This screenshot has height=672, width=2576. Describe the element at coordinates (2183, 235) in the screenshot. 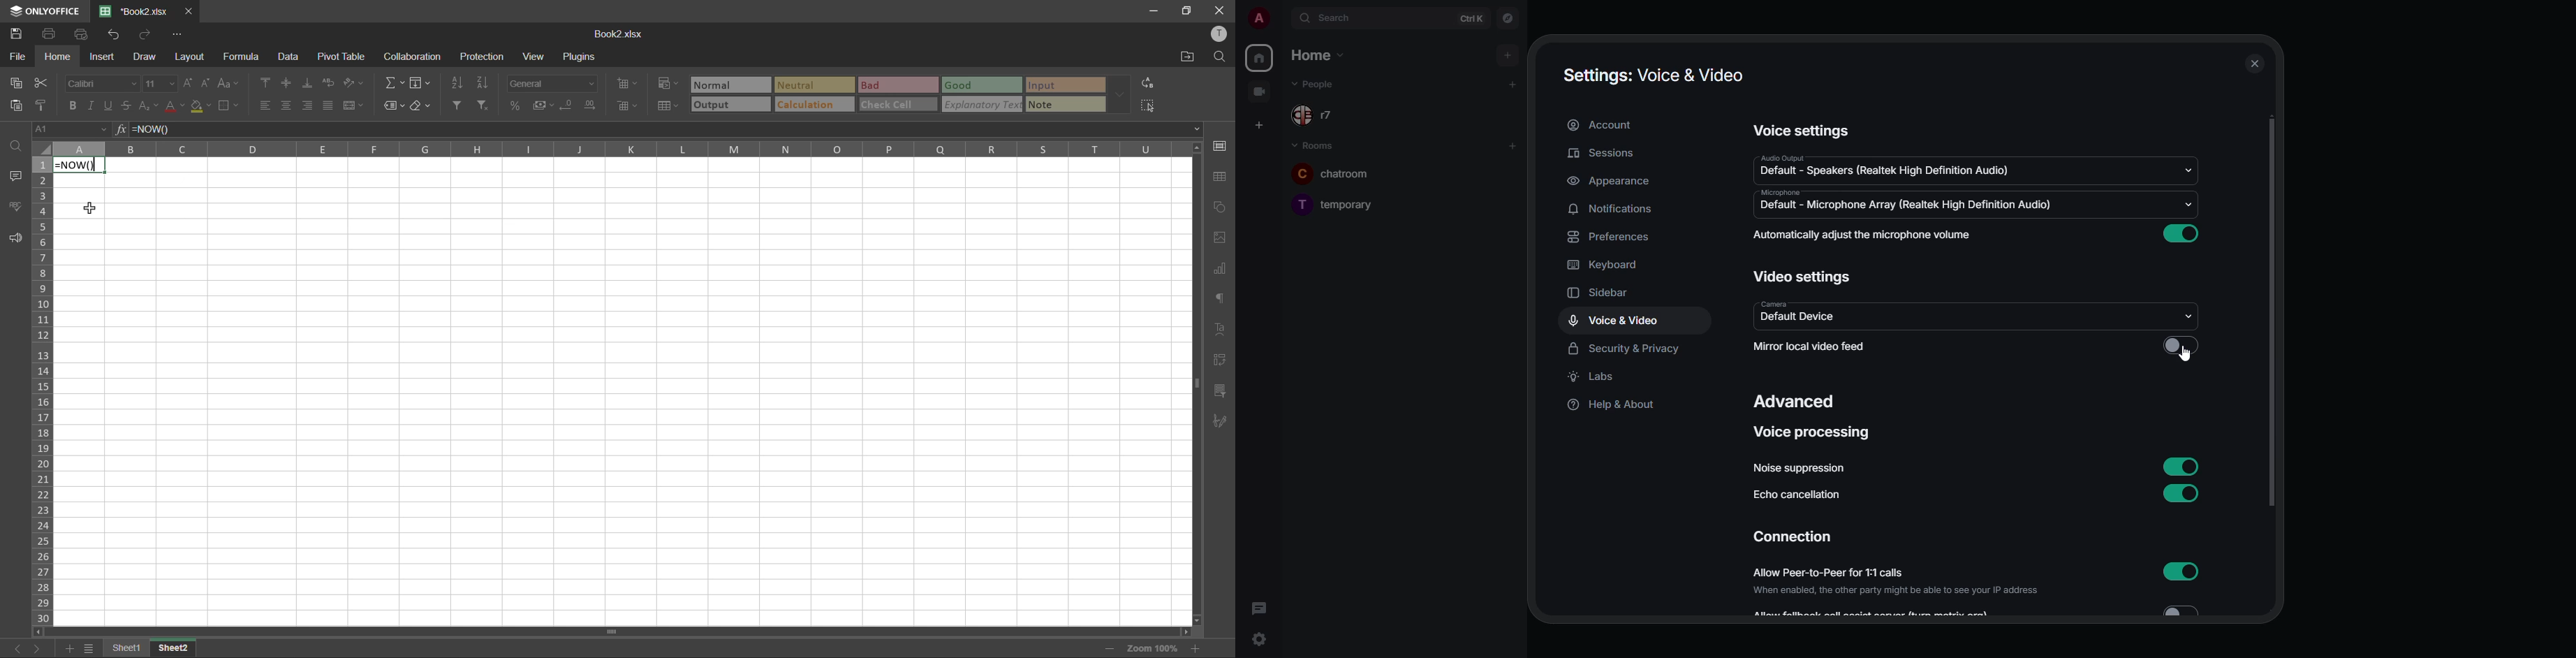

I see `enabled` at that location.